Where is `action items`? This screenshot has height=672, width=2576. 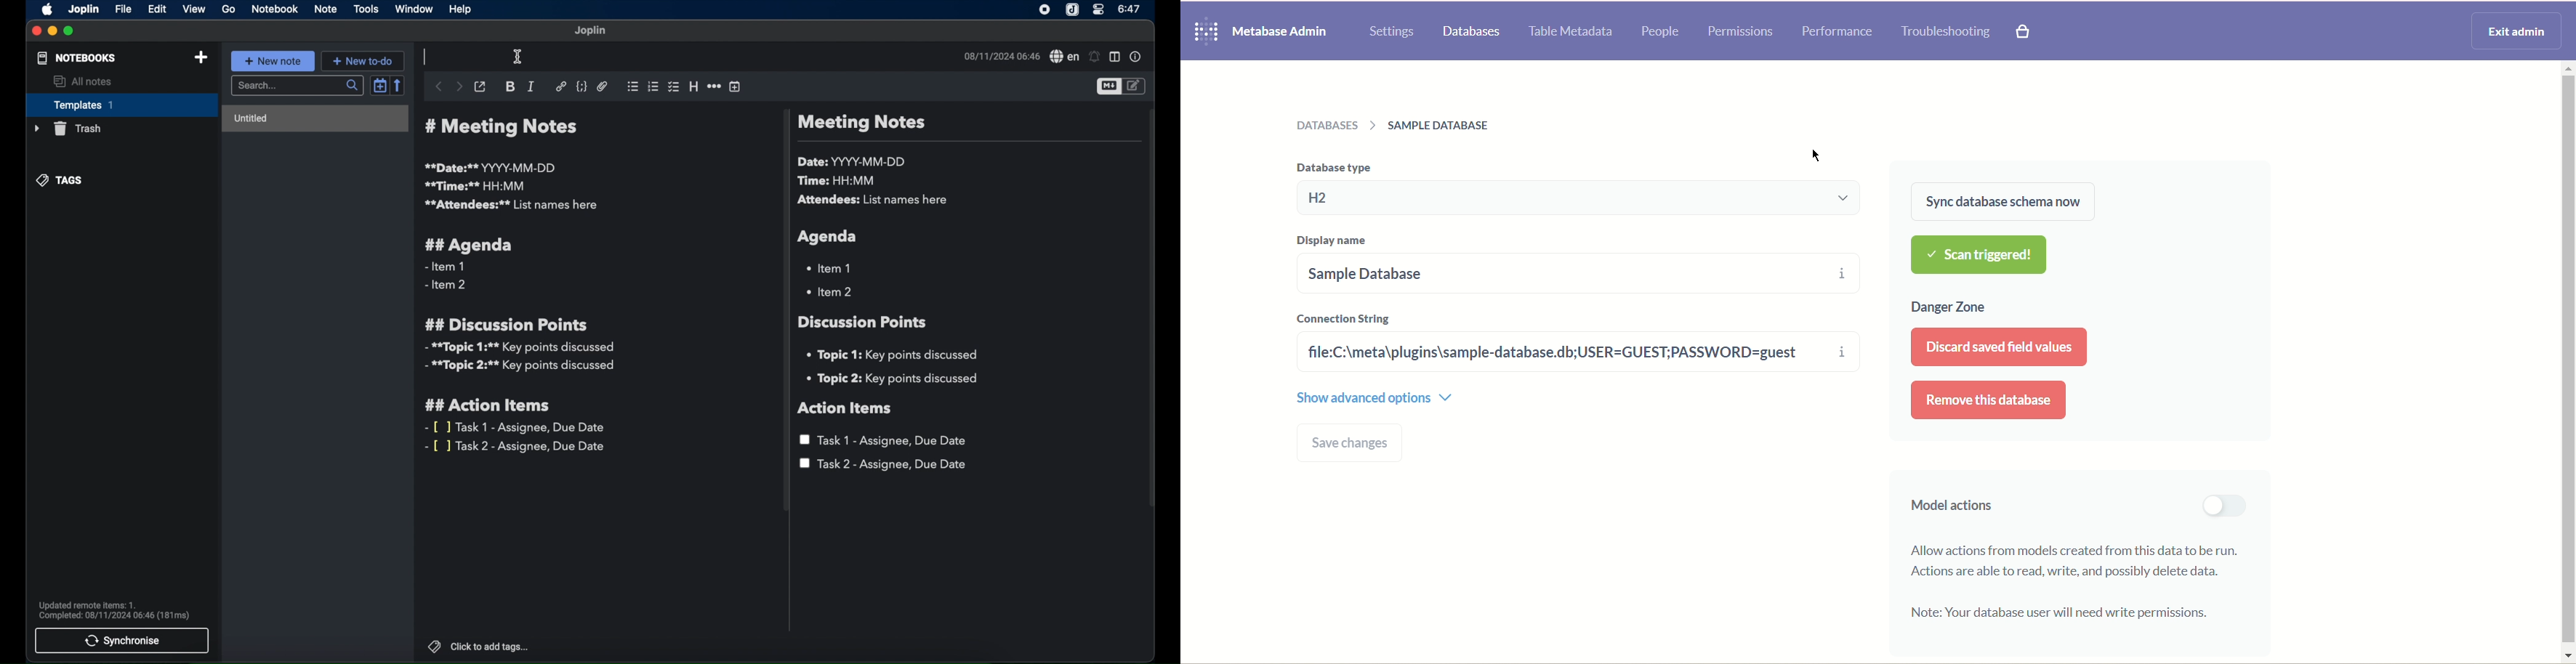
action items is located at coordinates (846, 408).